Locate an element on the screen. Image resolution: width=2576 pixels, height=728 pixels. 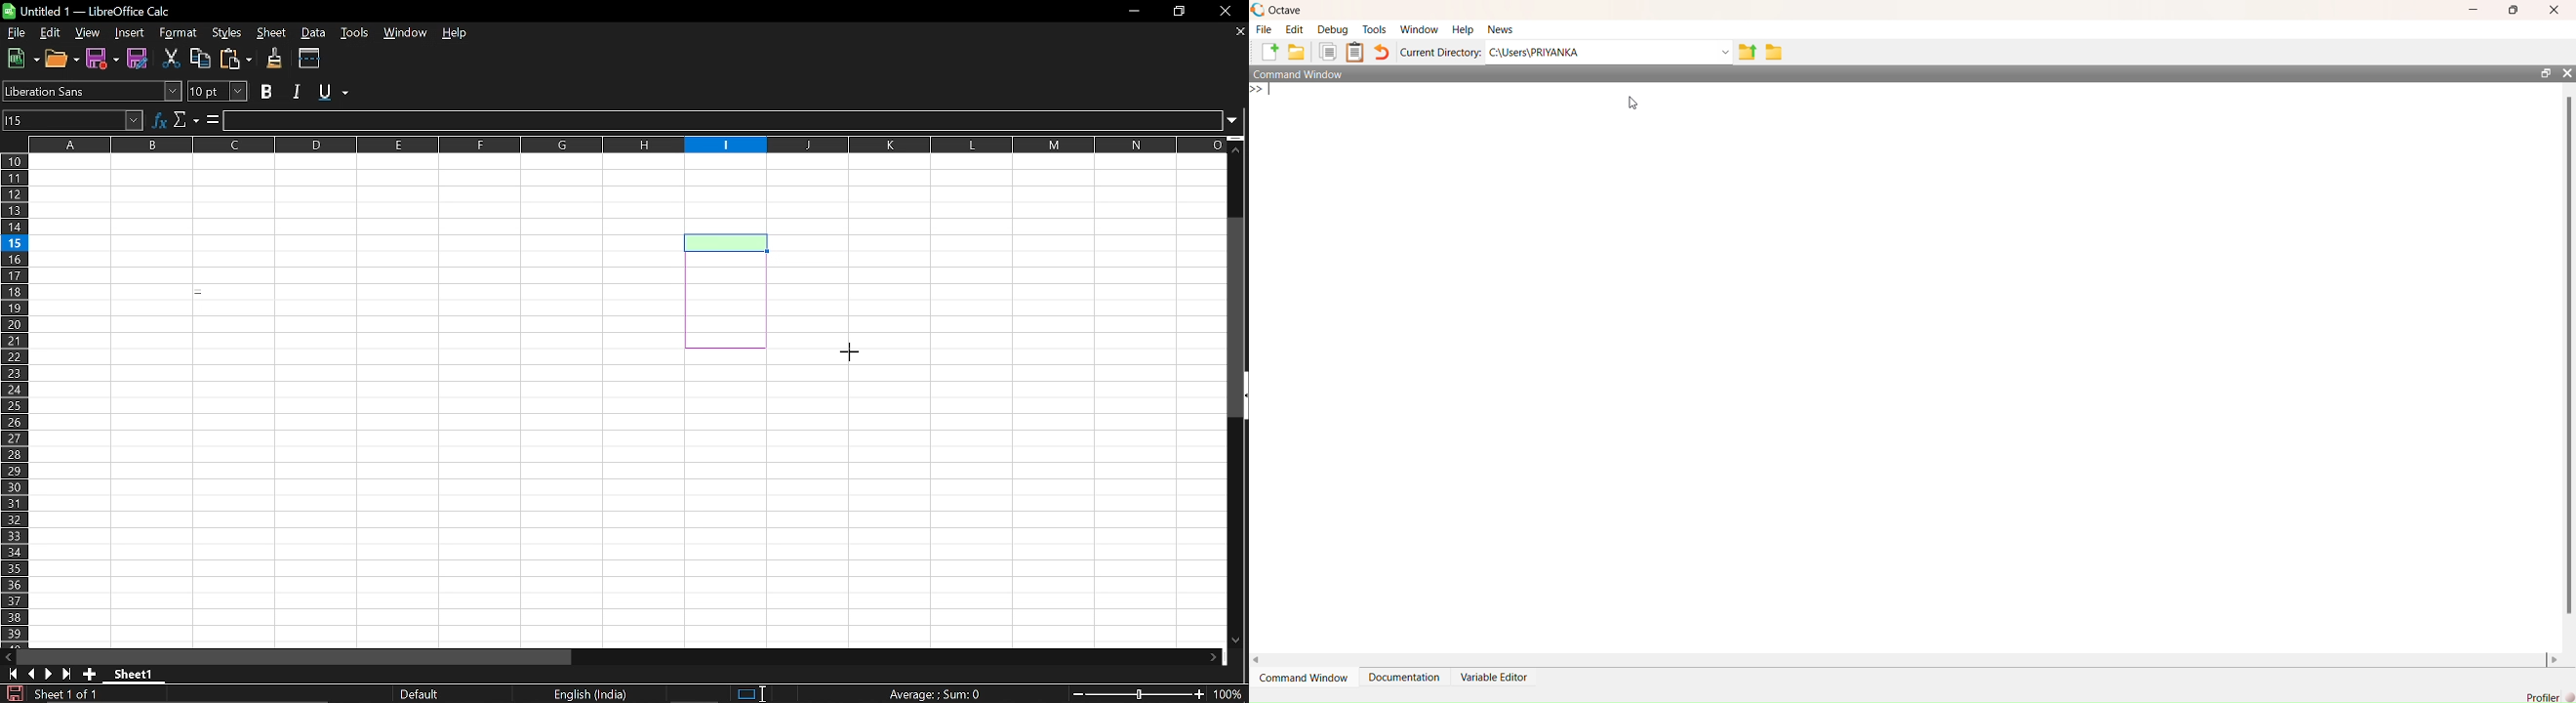
Cursor is located at coordinates (849, 355).